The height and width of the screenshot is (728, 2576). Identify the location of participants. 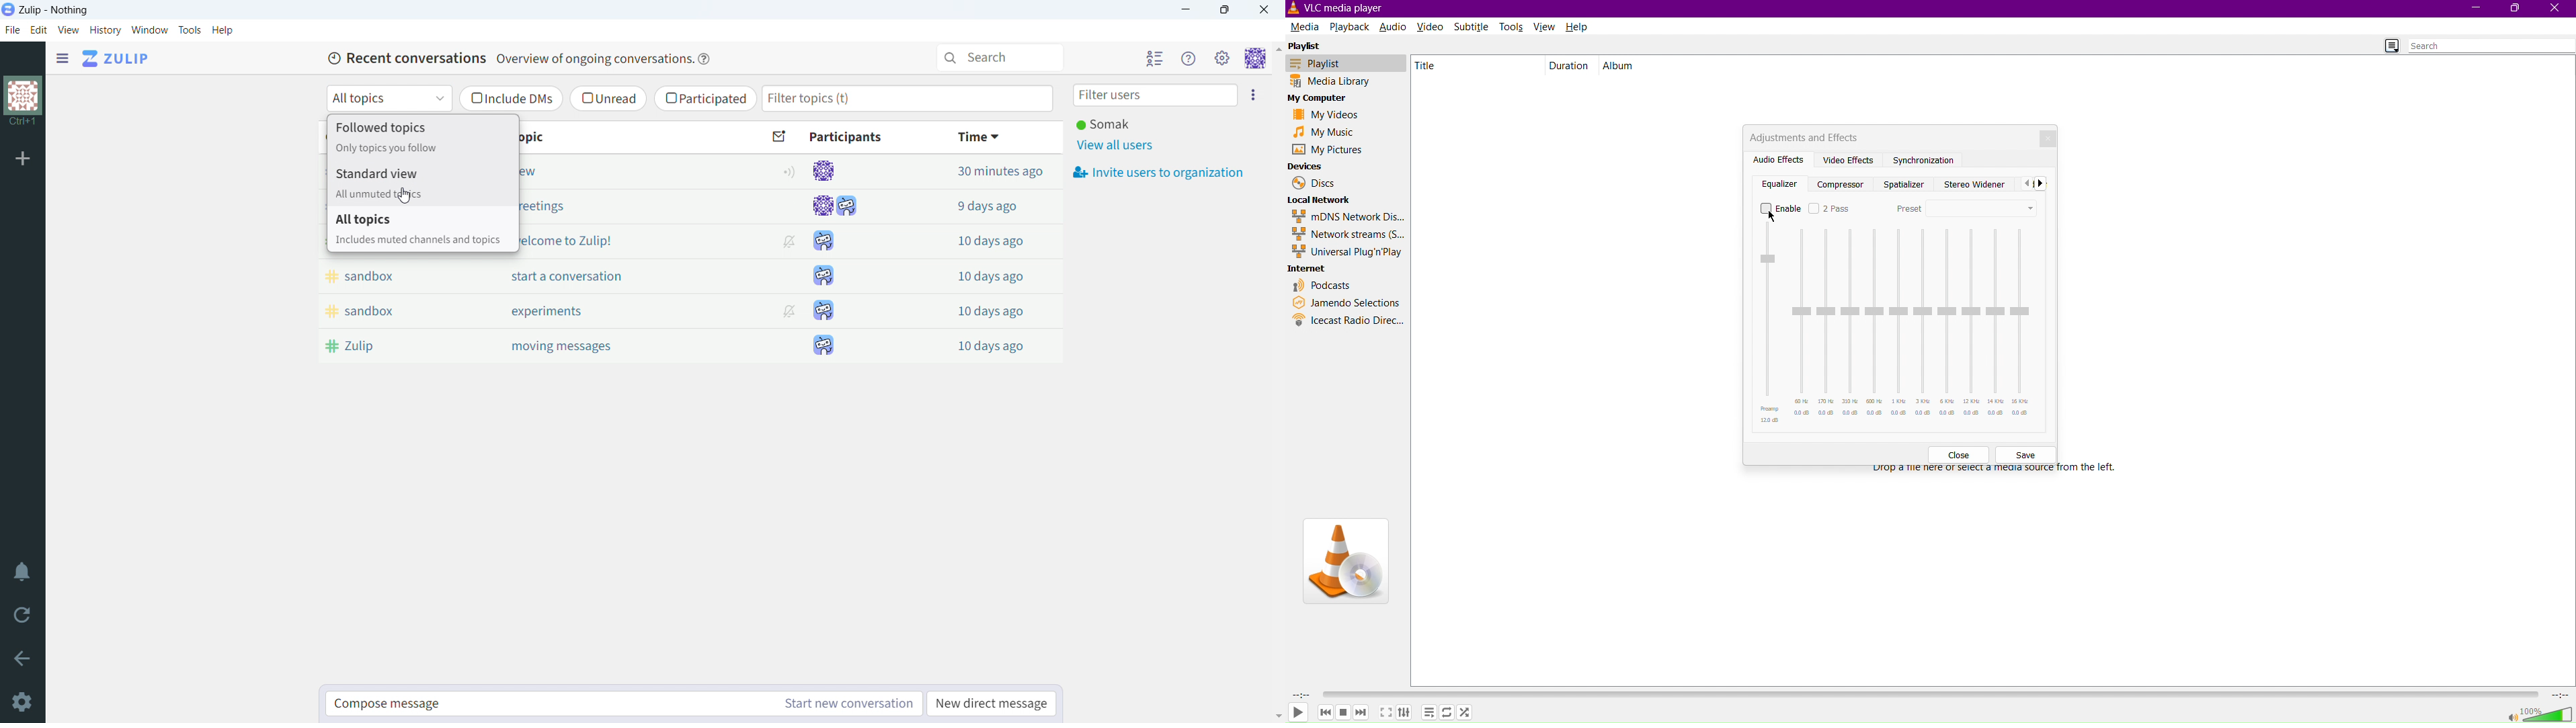
(861, 139).